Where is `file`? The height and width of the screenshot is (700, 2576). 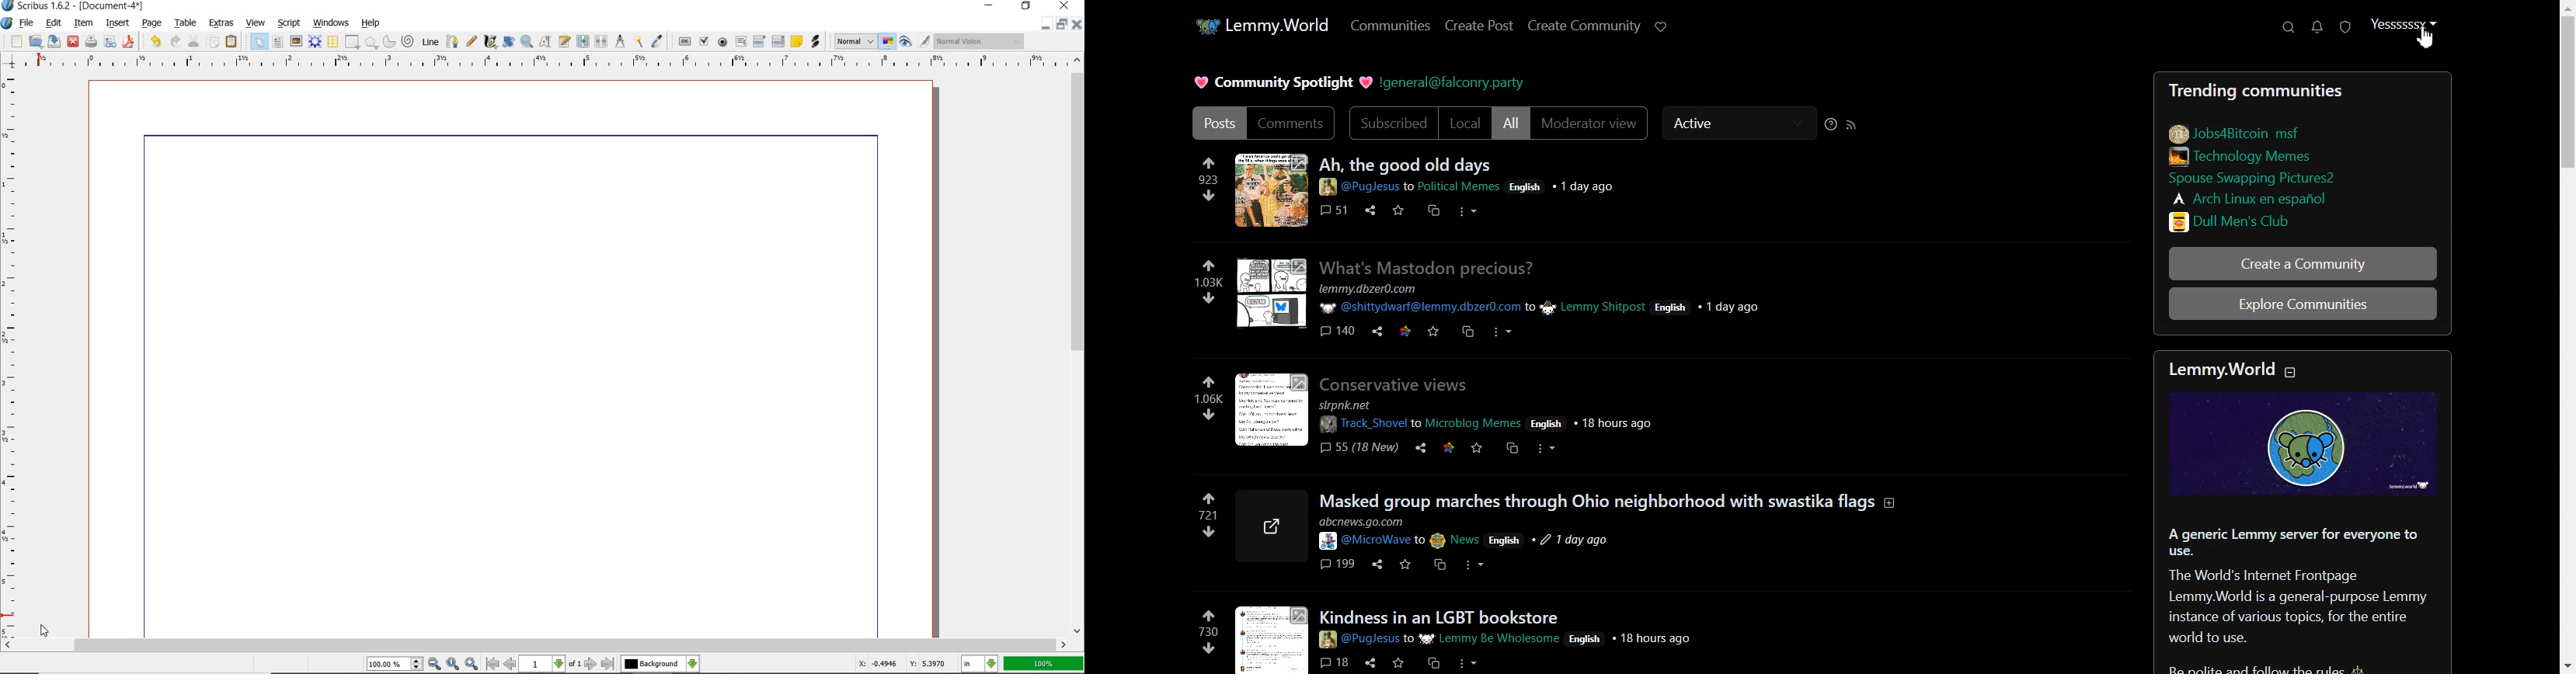 file is located at coordinates (27, 23).